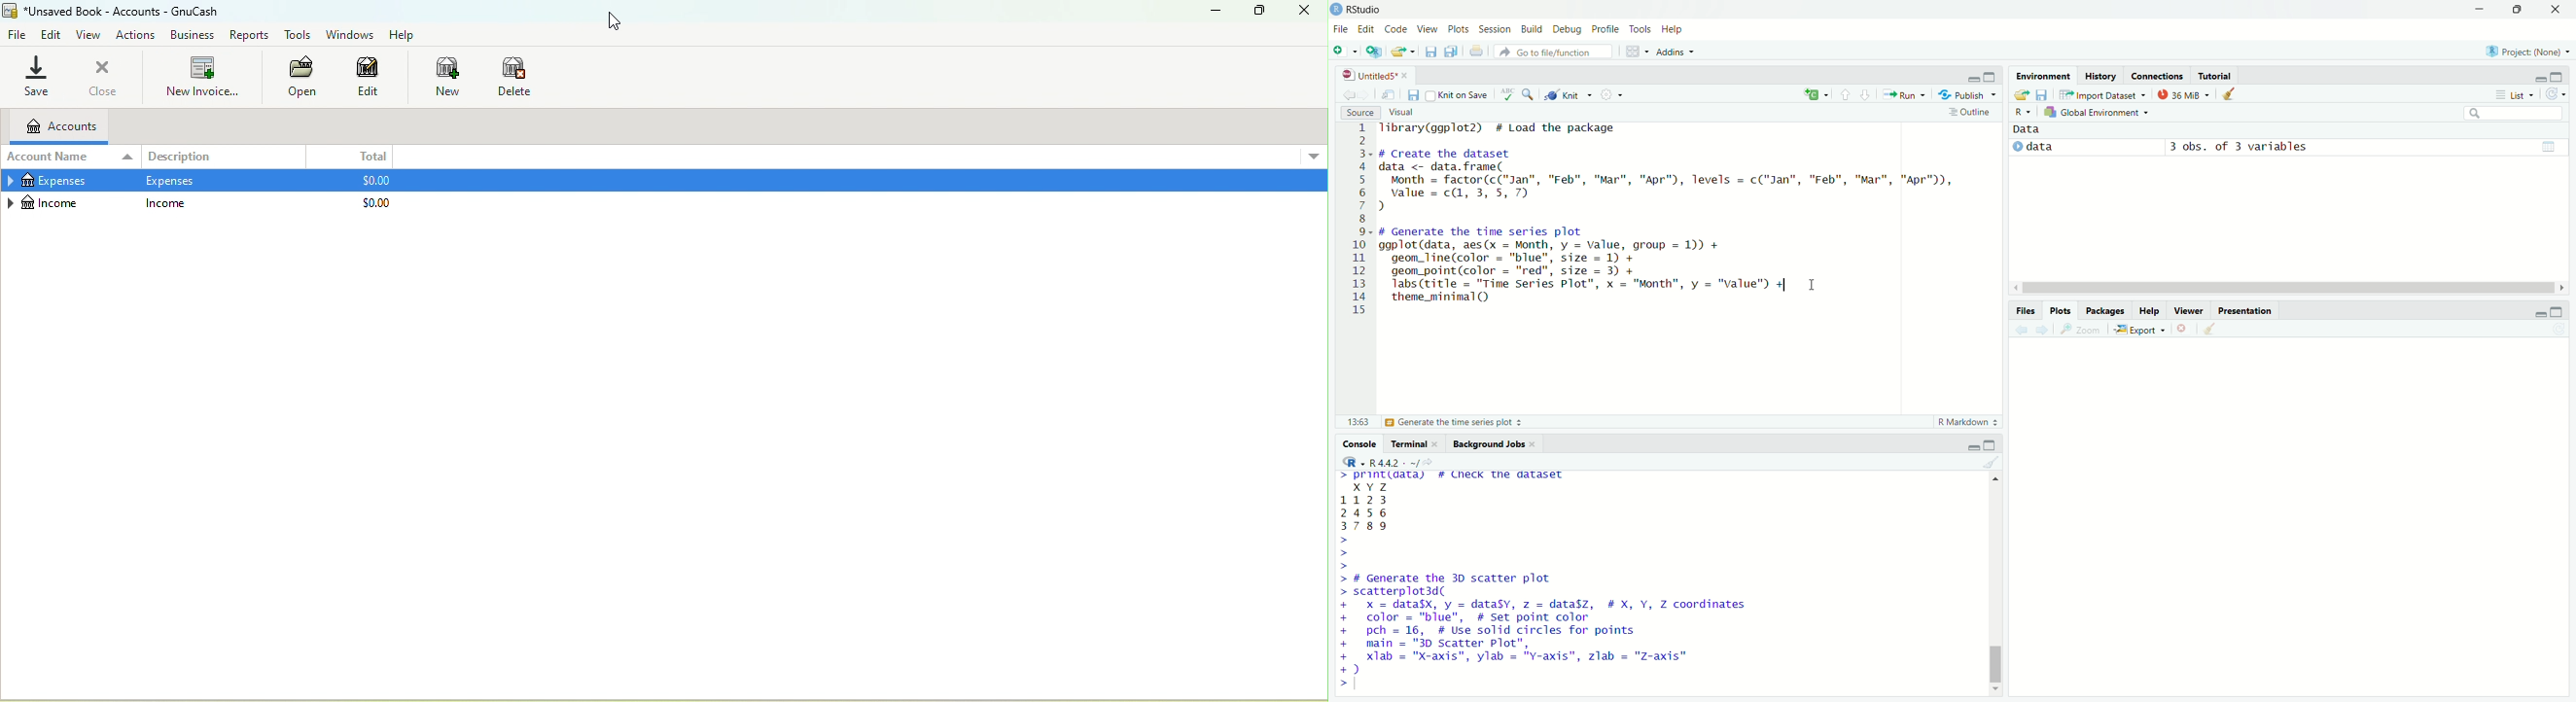  Describe the element at coordinates (2231, 95) in the screenshot. I see `clear objects from the workspace` at that location.